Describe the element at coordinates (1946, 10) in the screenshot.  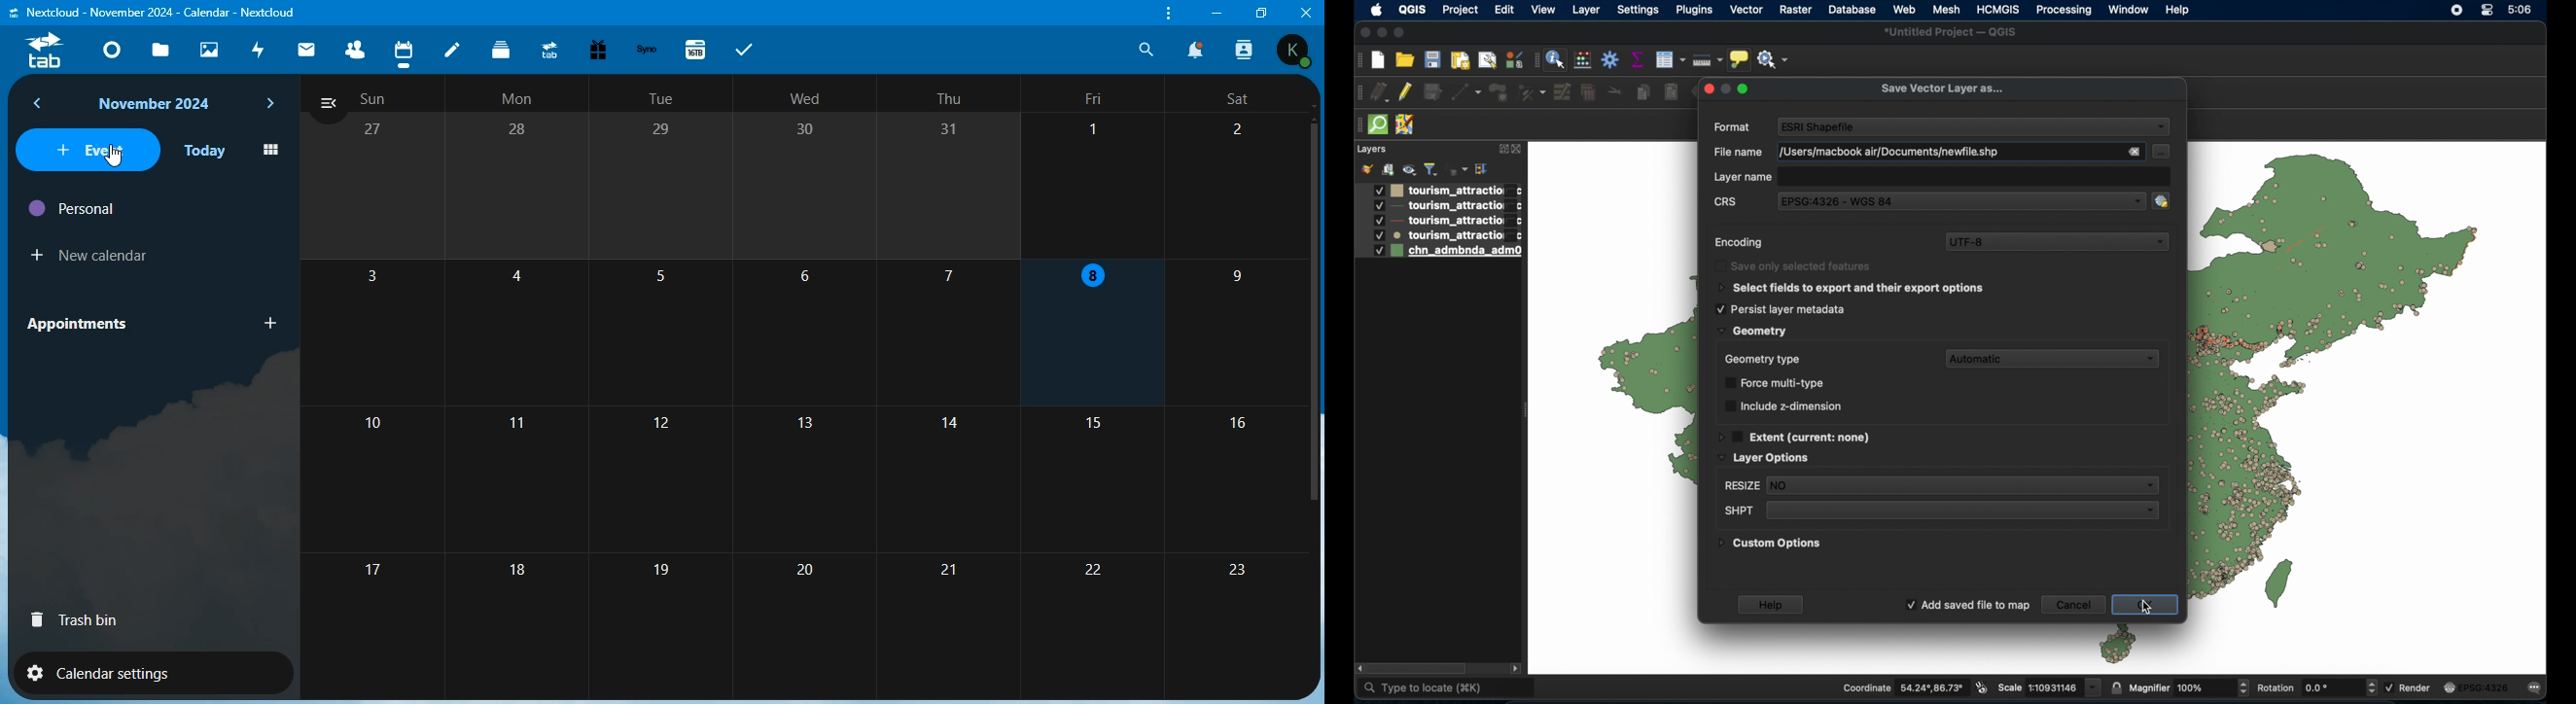
I see `mesh` at that location.